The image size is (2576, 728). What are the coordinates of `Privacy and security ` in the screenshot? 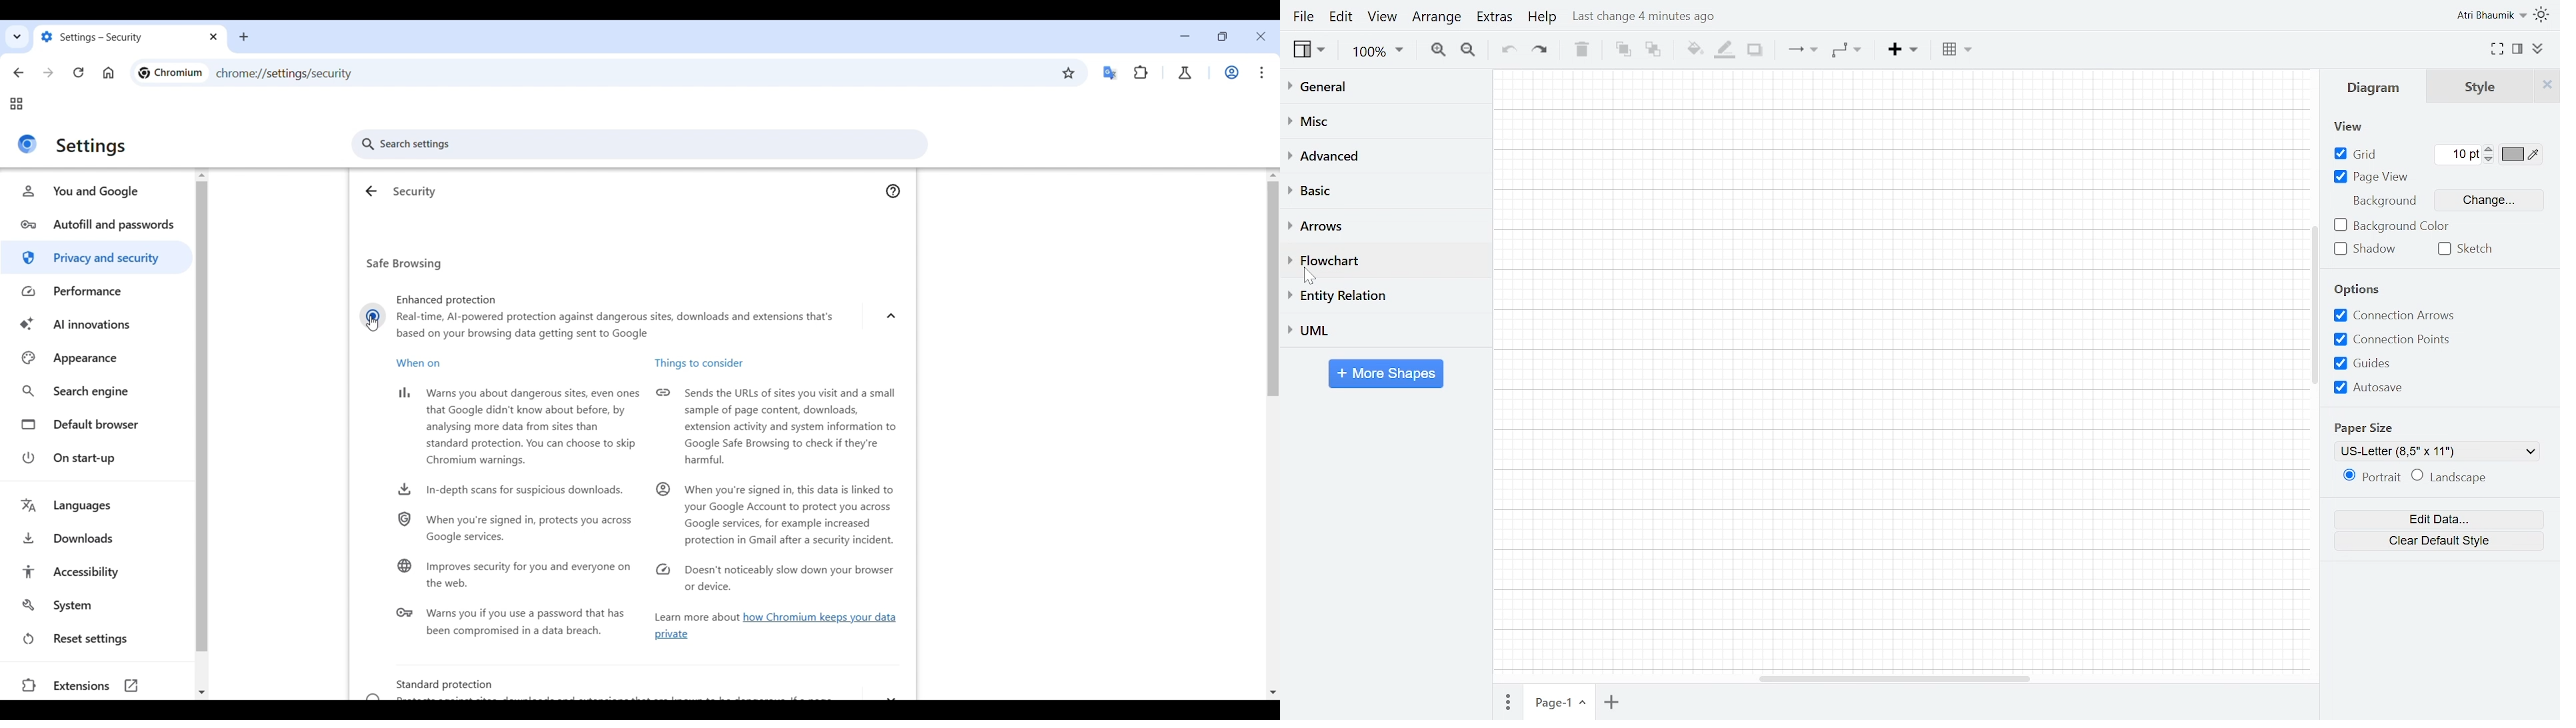 It's located at (97, 258).